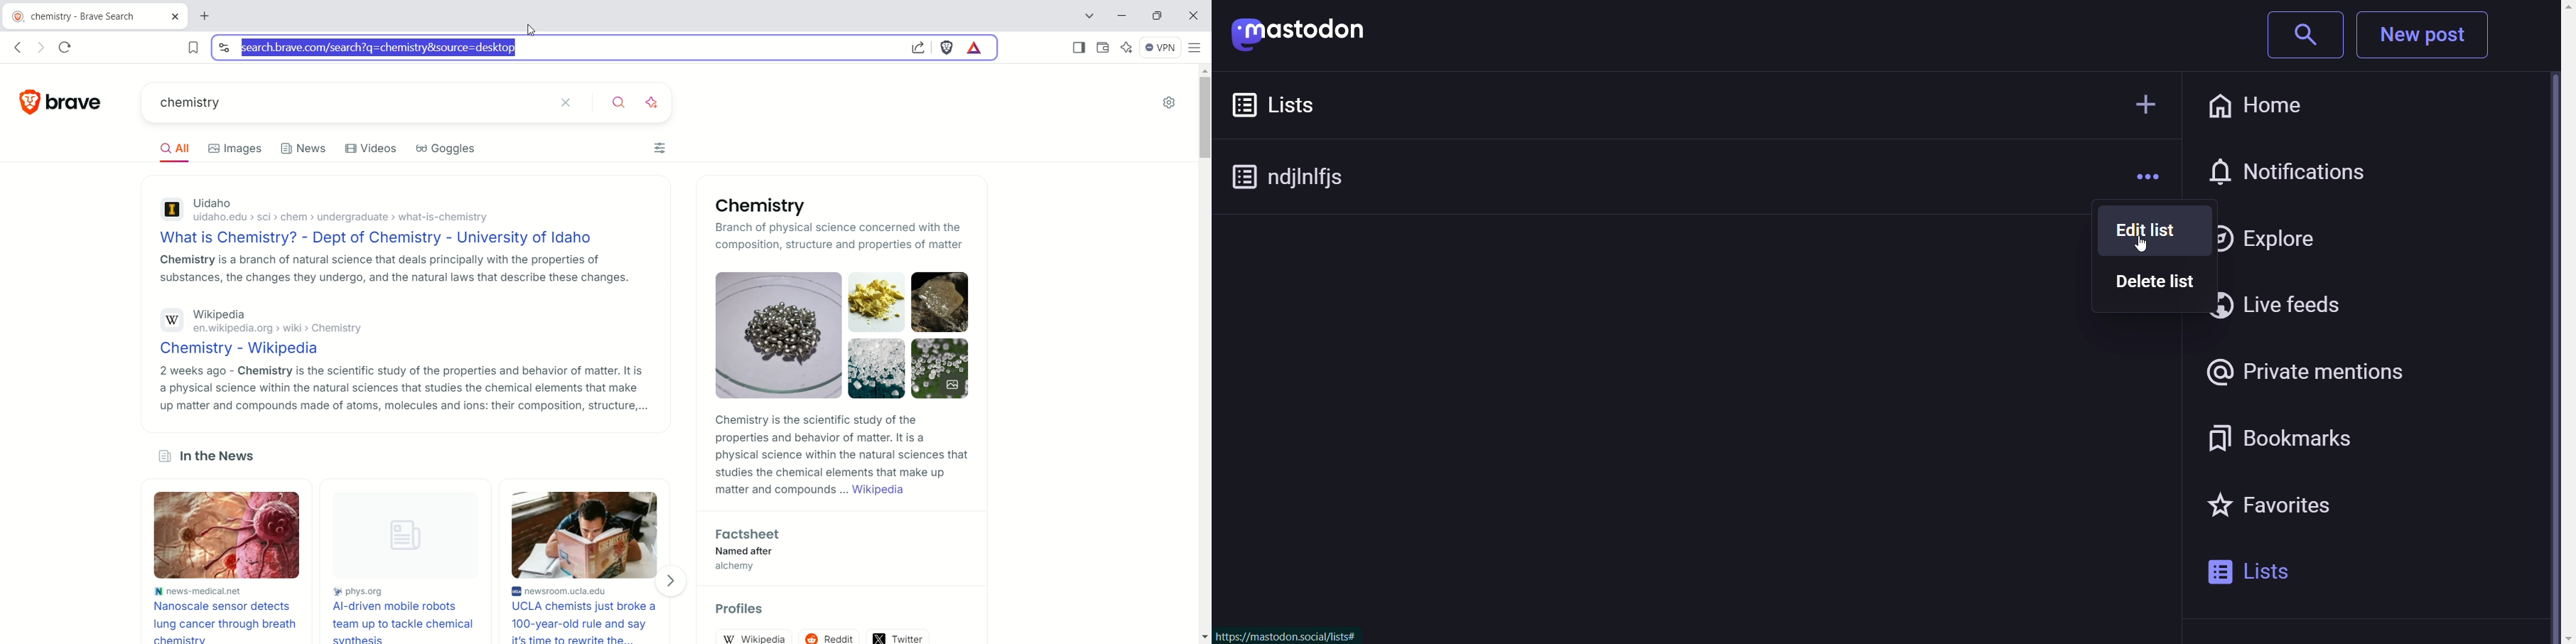 The width and height of the screenshot is (2576, 644). Describe the element at coordinates (2142, 175) in the screenshot. I see `more options` at that location.